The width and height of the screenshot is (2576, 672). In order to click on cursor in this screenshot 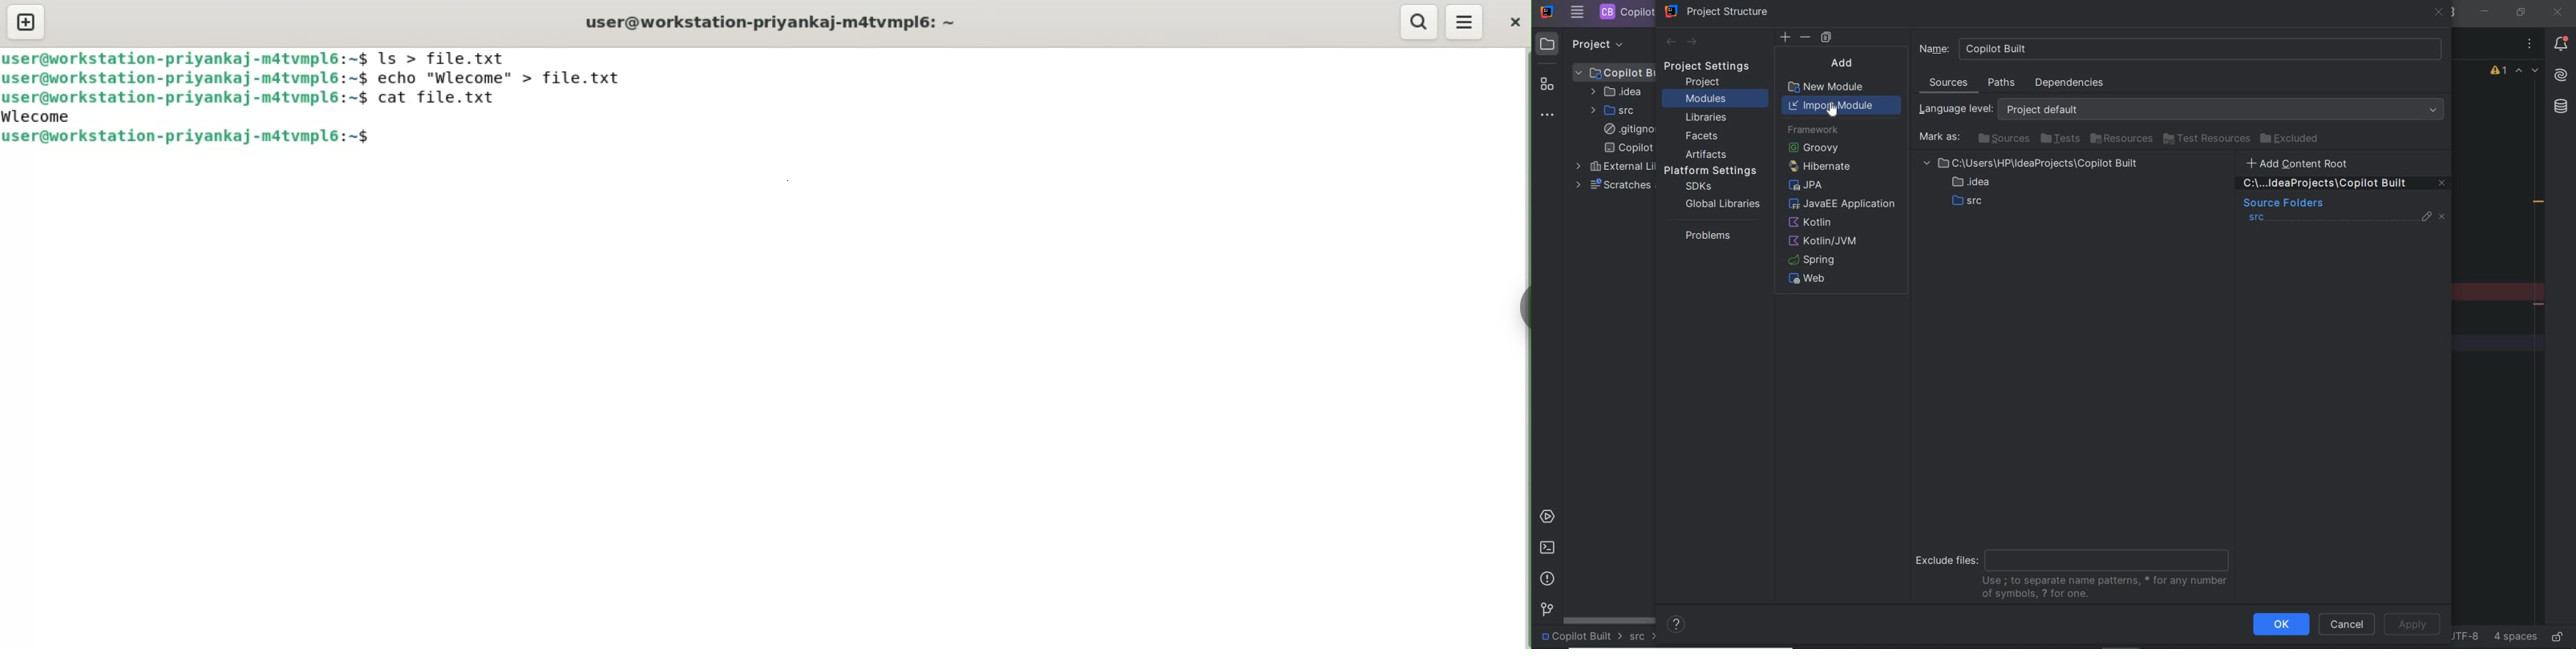, I will do `click(1832, 109)`.